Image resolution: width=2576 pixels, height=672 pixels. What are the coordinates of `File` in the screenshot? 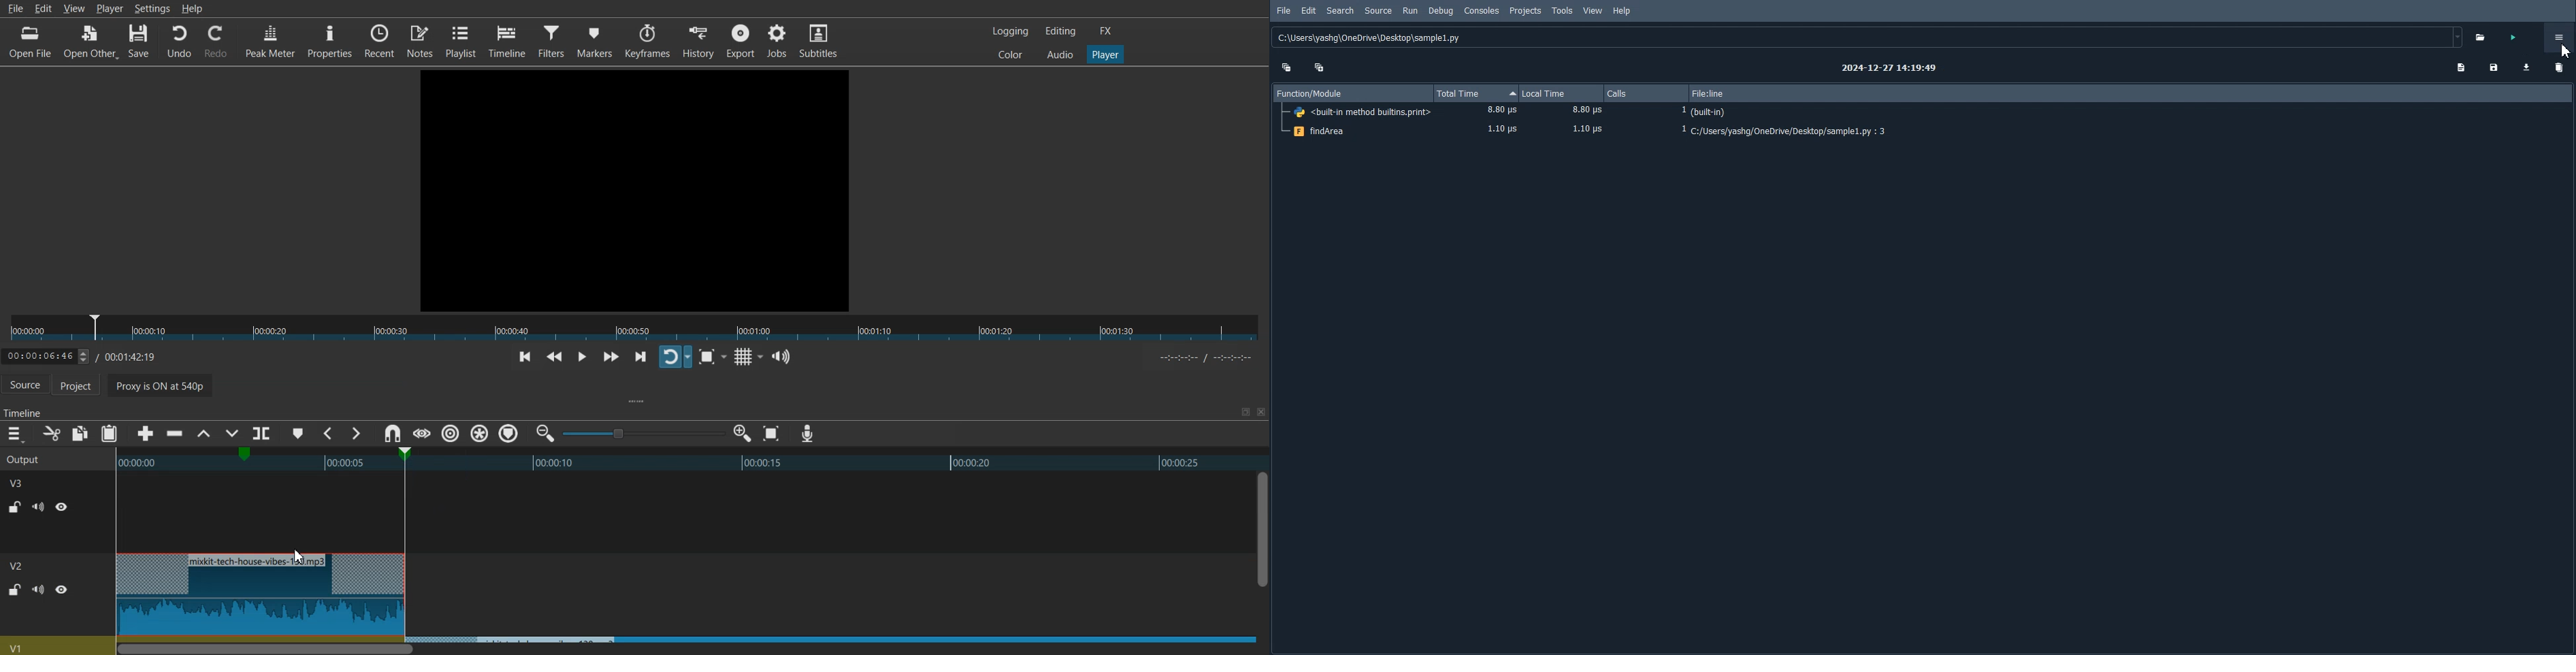 It's located at (1284, 11).